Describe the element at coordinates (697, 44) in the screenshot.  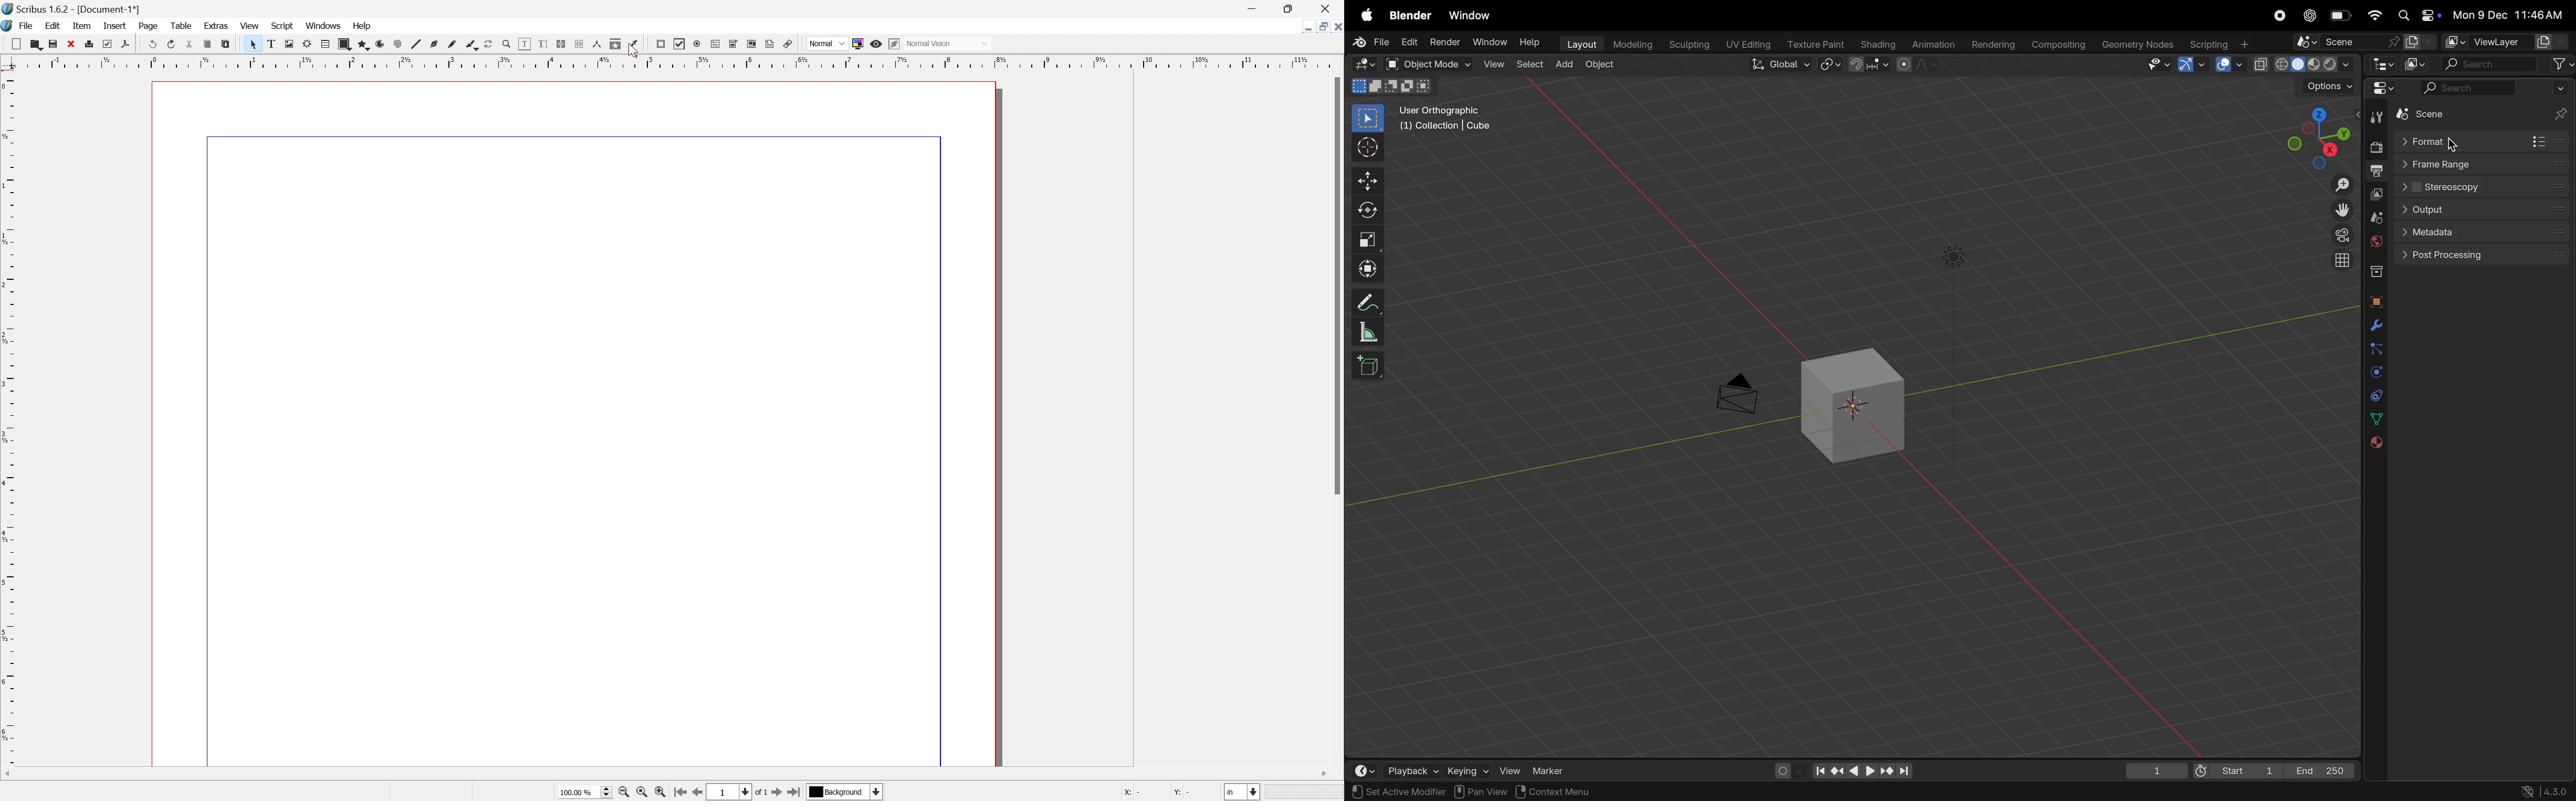
I see `PDF radio button` at that location.